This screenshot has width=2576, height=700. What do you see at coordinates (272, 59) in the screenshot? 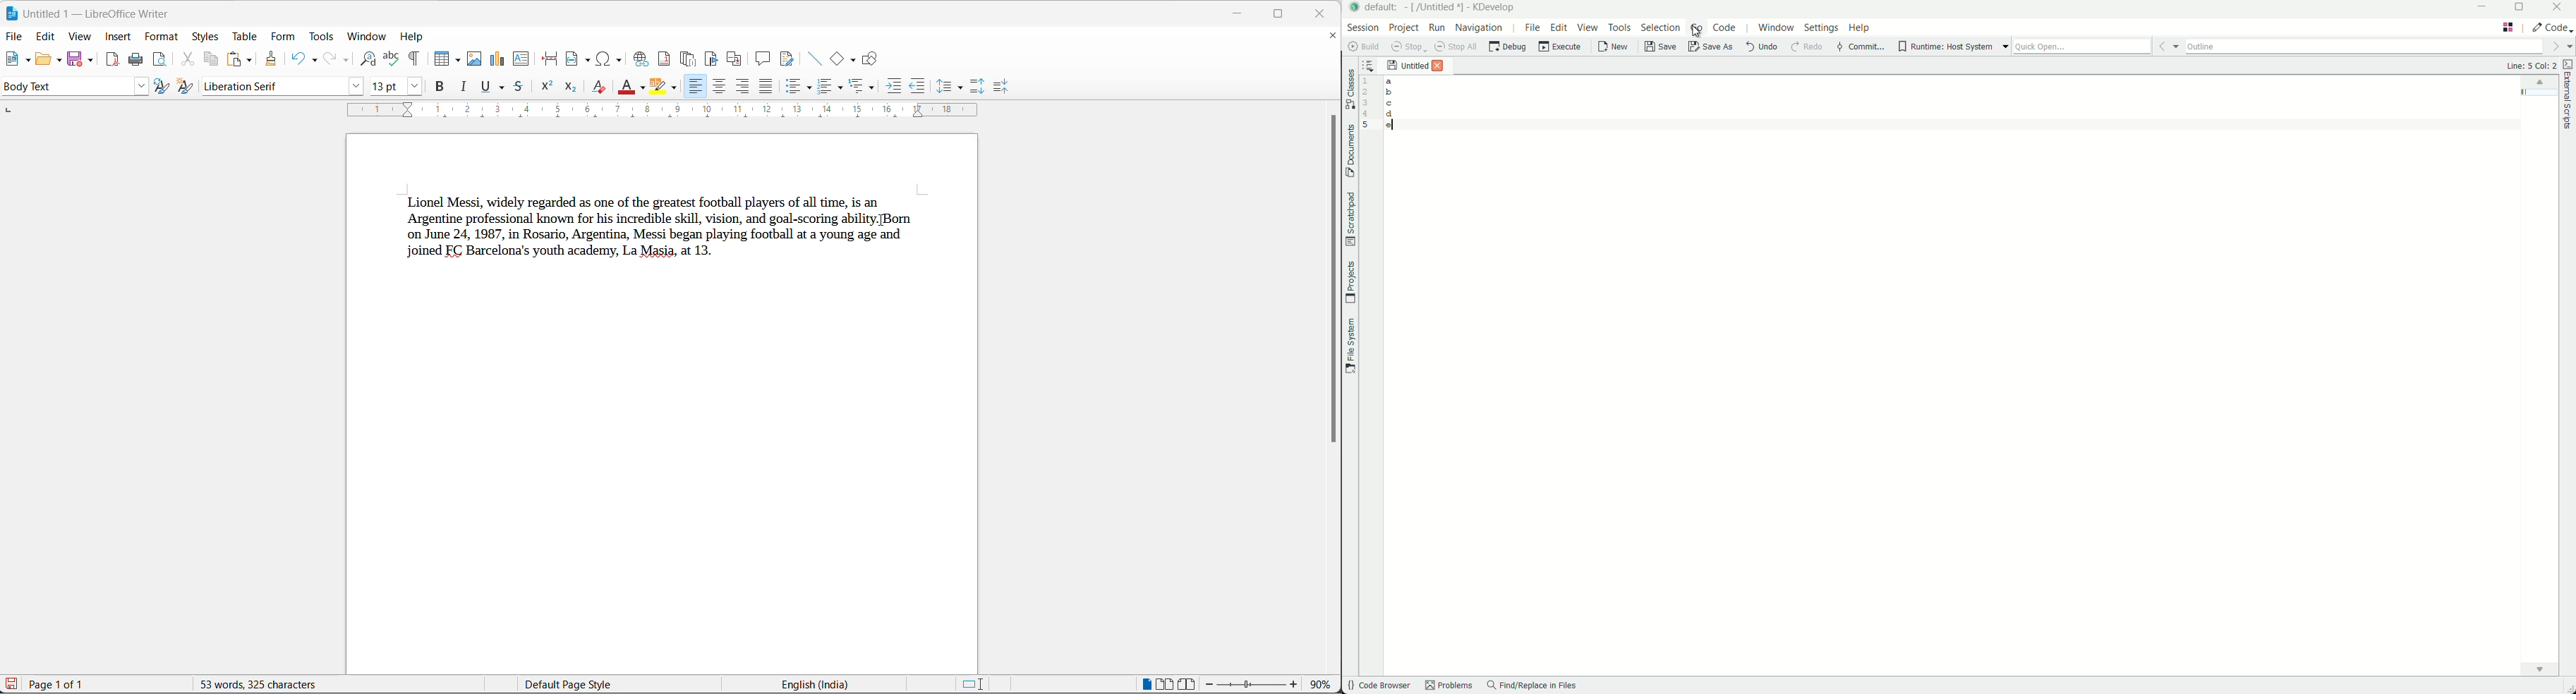
I see `clone formatting` at bounding box center [272, 59].